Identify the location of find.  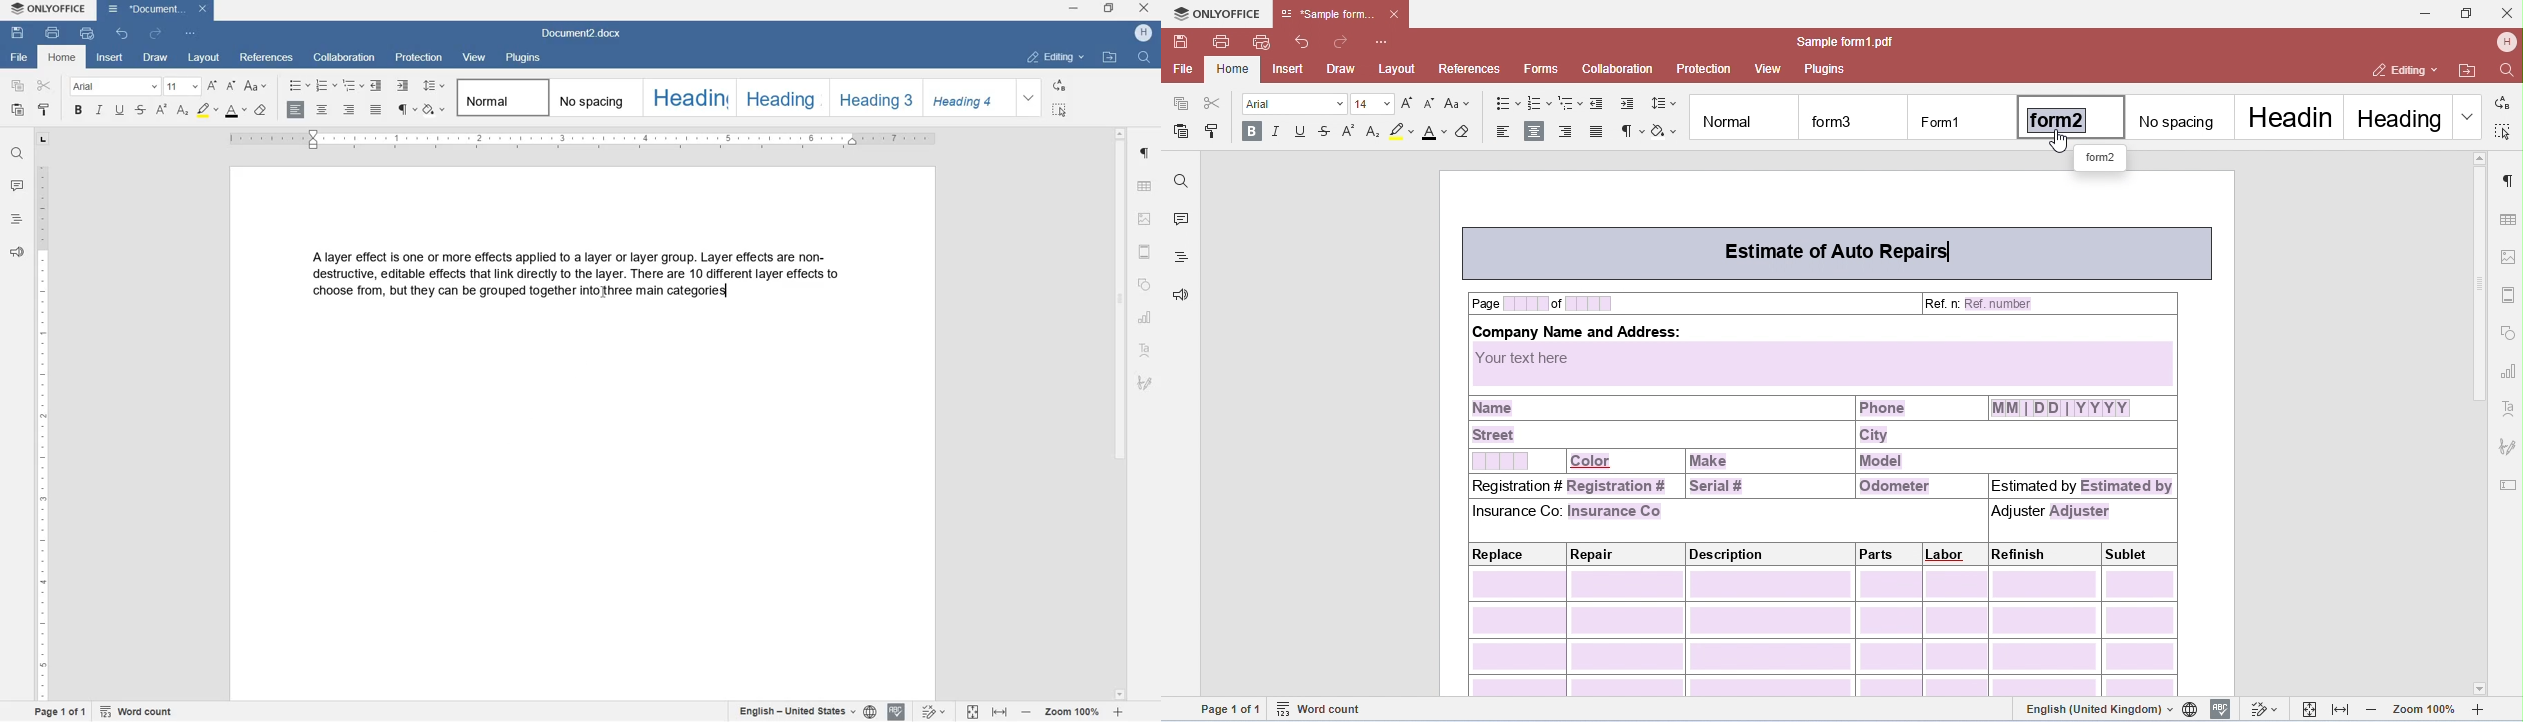
(1144, 57).